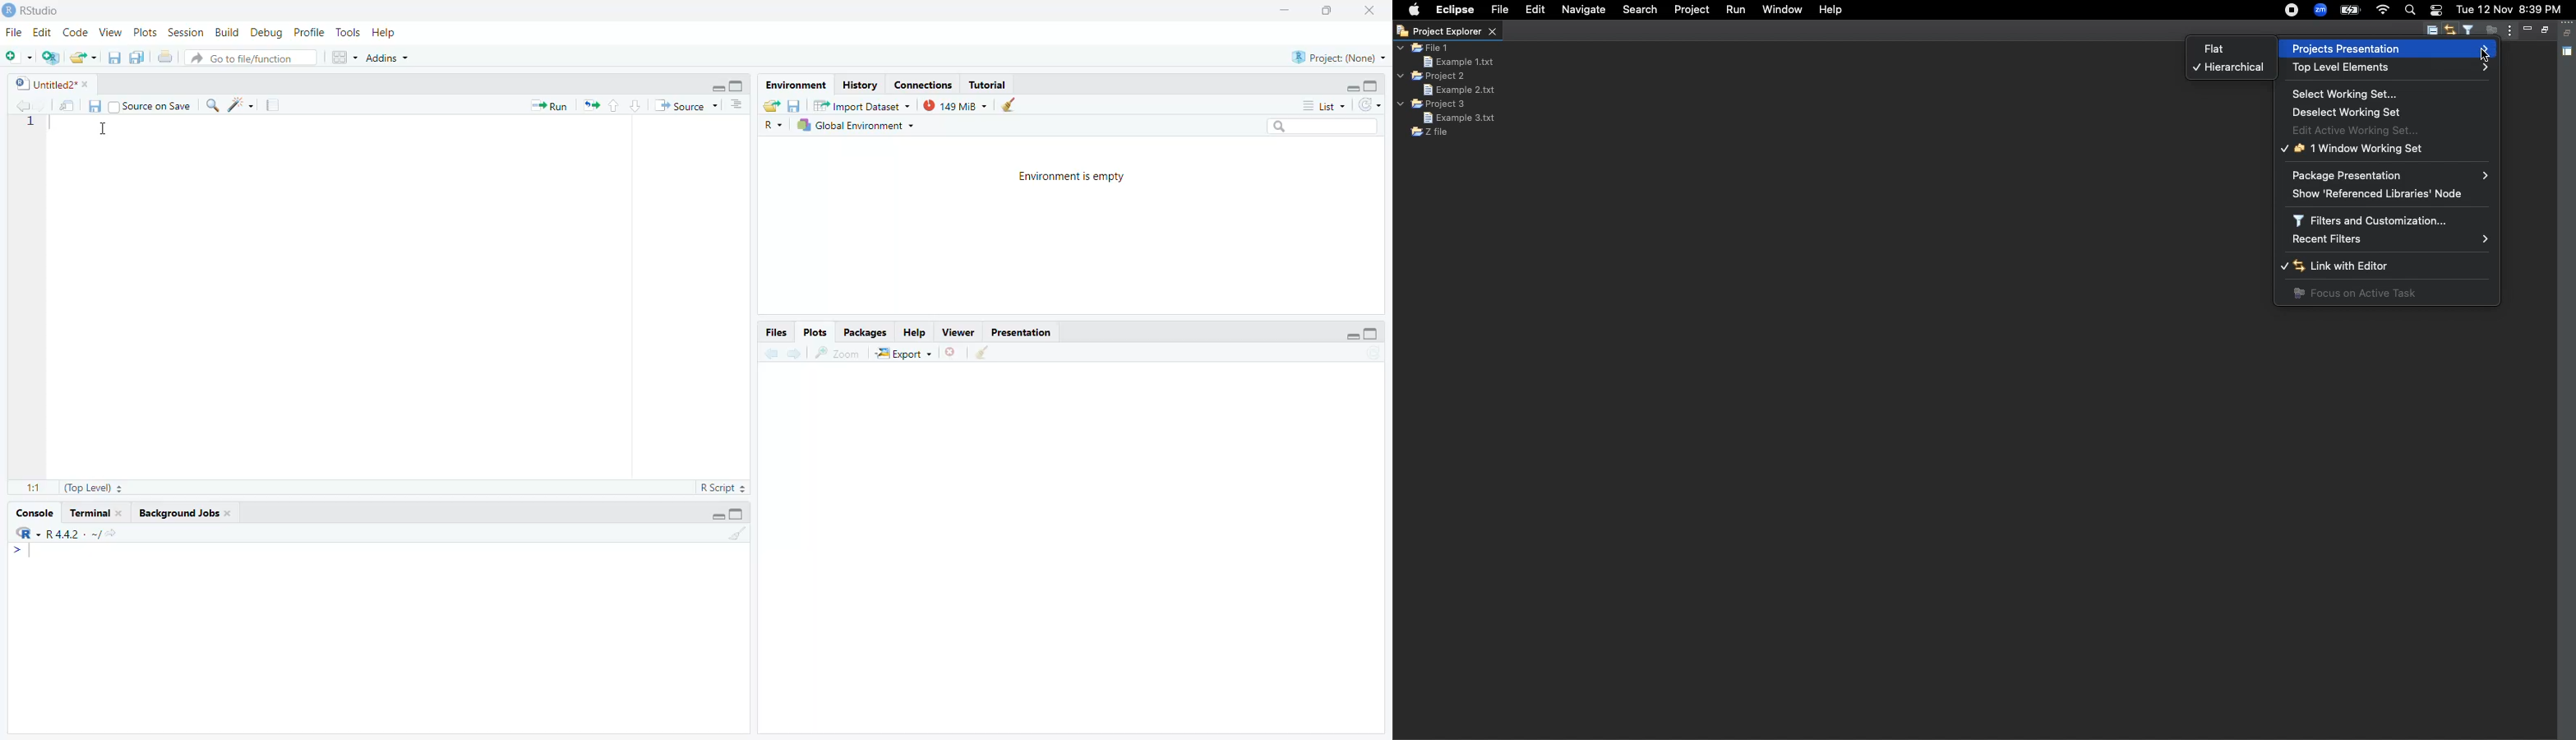 The width and height of the screenshot is (2576, 756). What do you see at coordinates (76, 33) in the screenshot?
I see `Code` at bounding box center [76, 33].